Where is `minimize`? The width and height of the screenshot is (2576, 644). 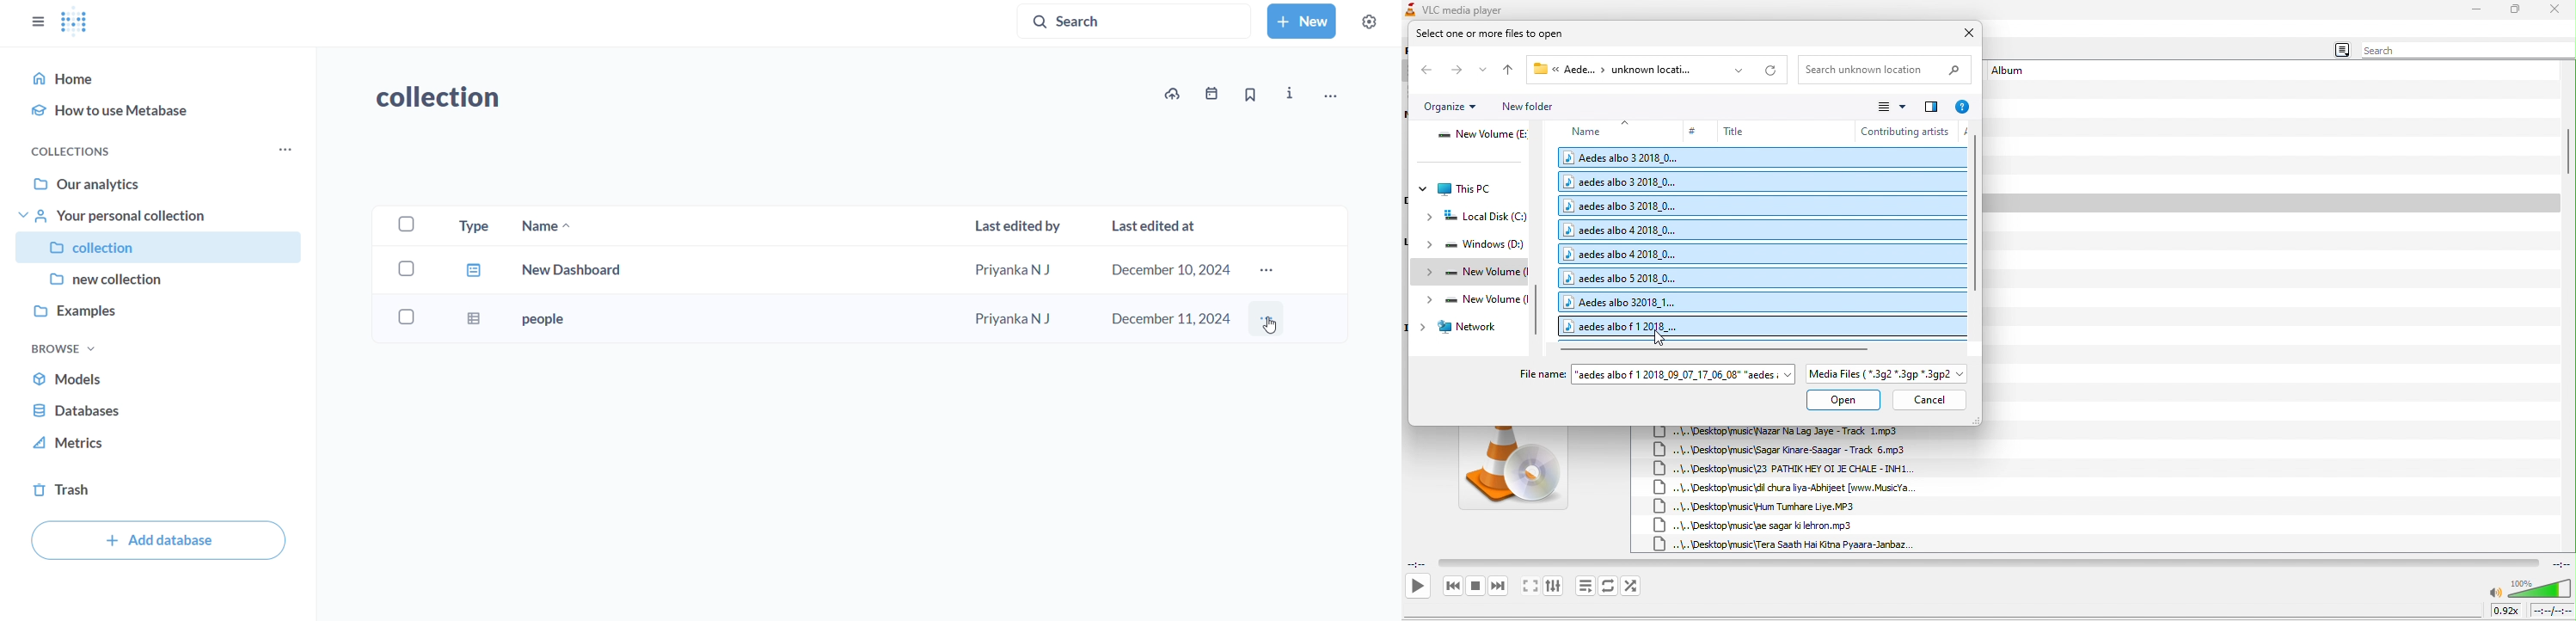
minimize is located at coordinates (2476, 9).